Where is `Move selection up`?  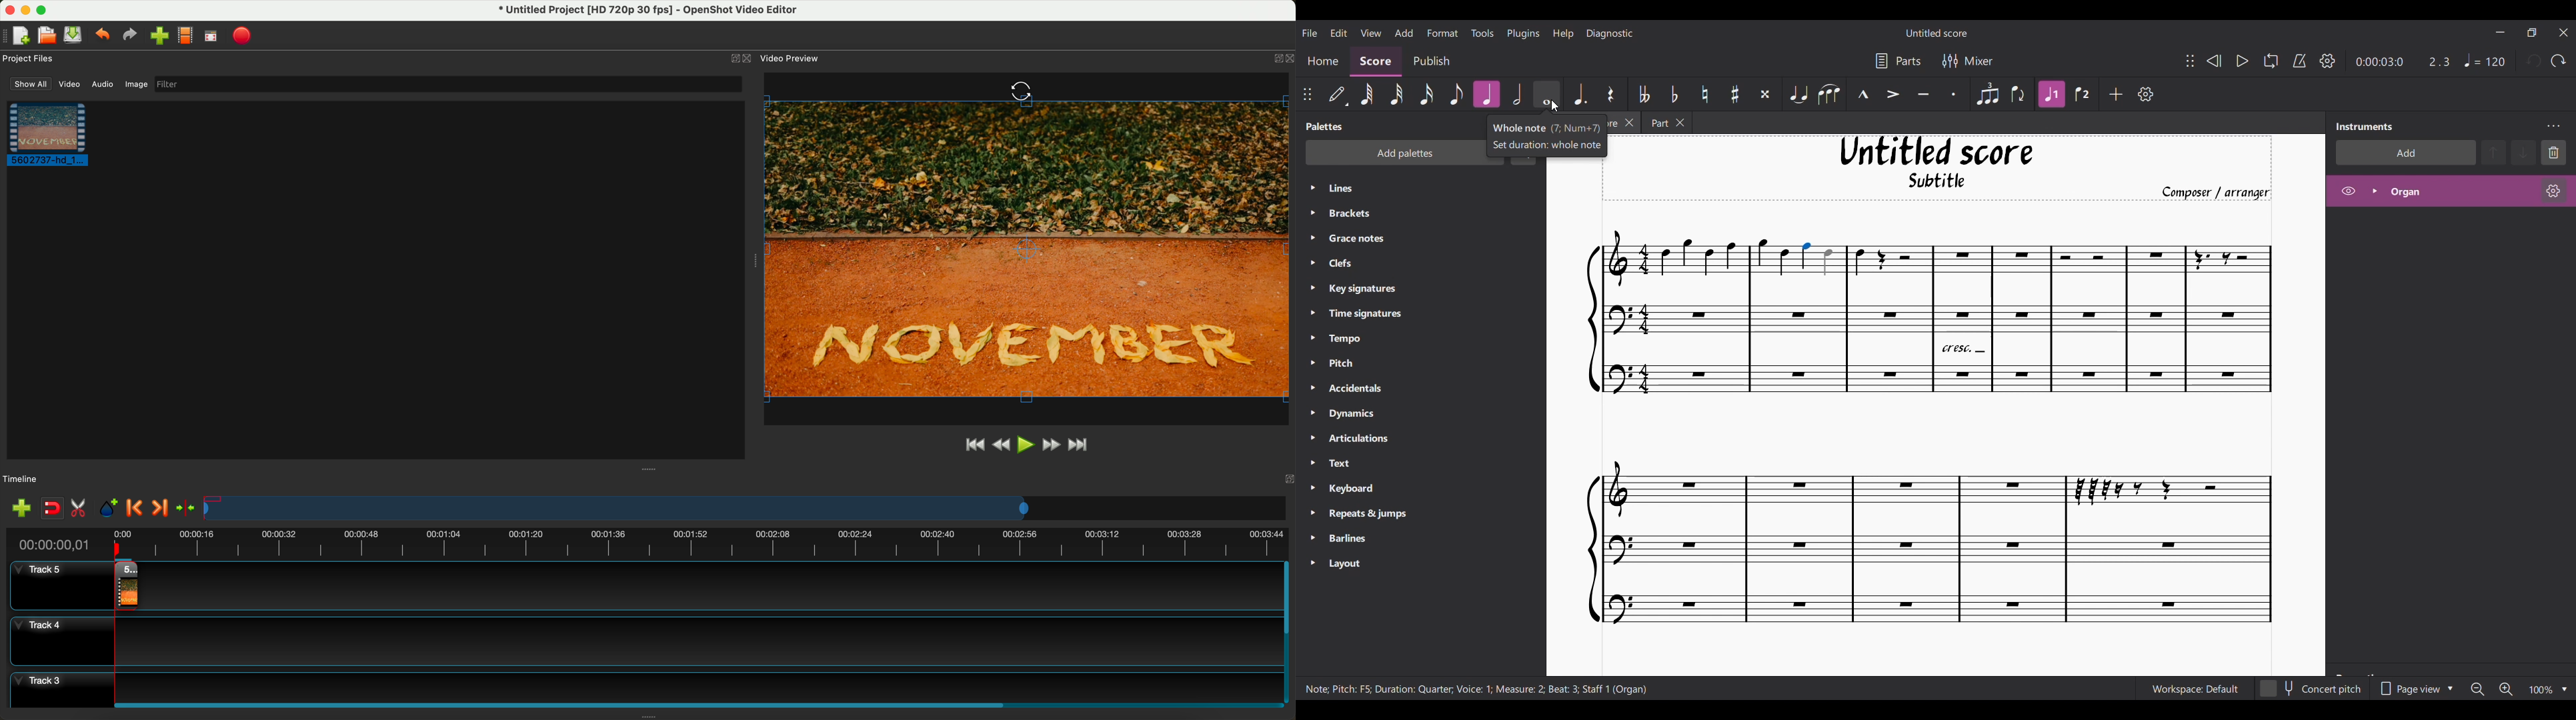
Move selection up is located at coordinates (2493, 153).